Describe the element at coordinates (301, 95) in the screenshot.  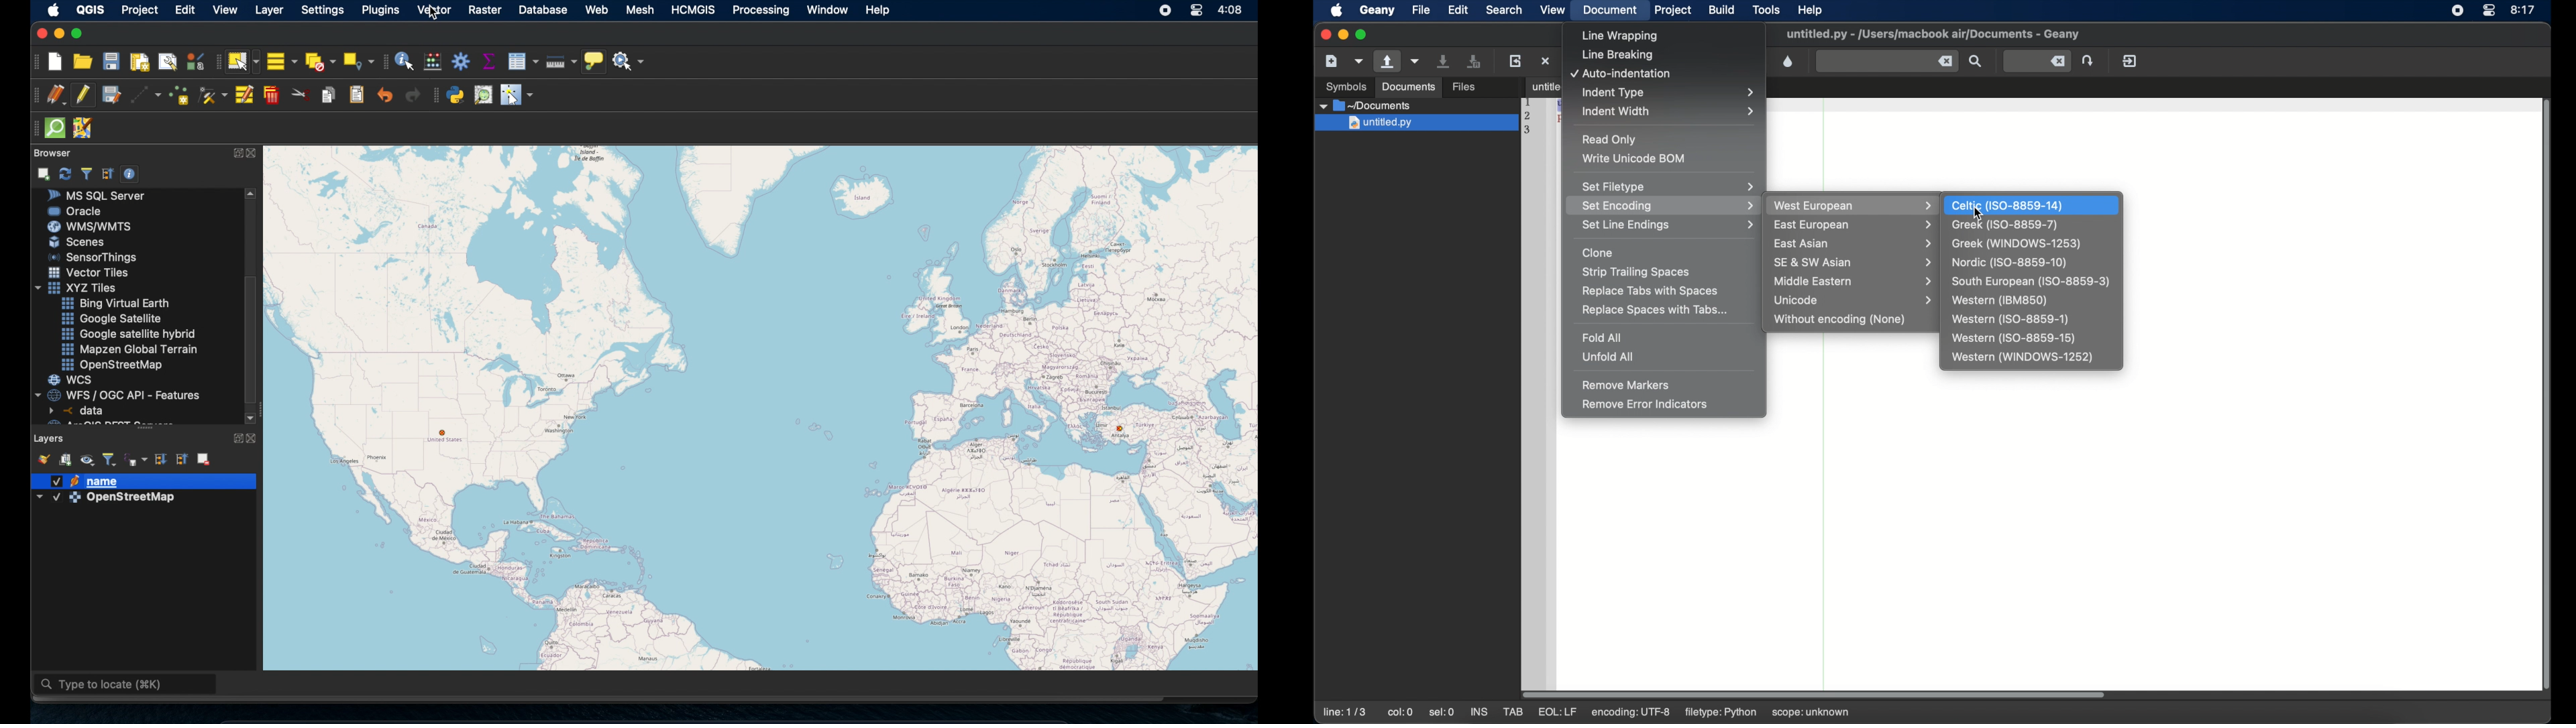
I see `cut features` at that location.